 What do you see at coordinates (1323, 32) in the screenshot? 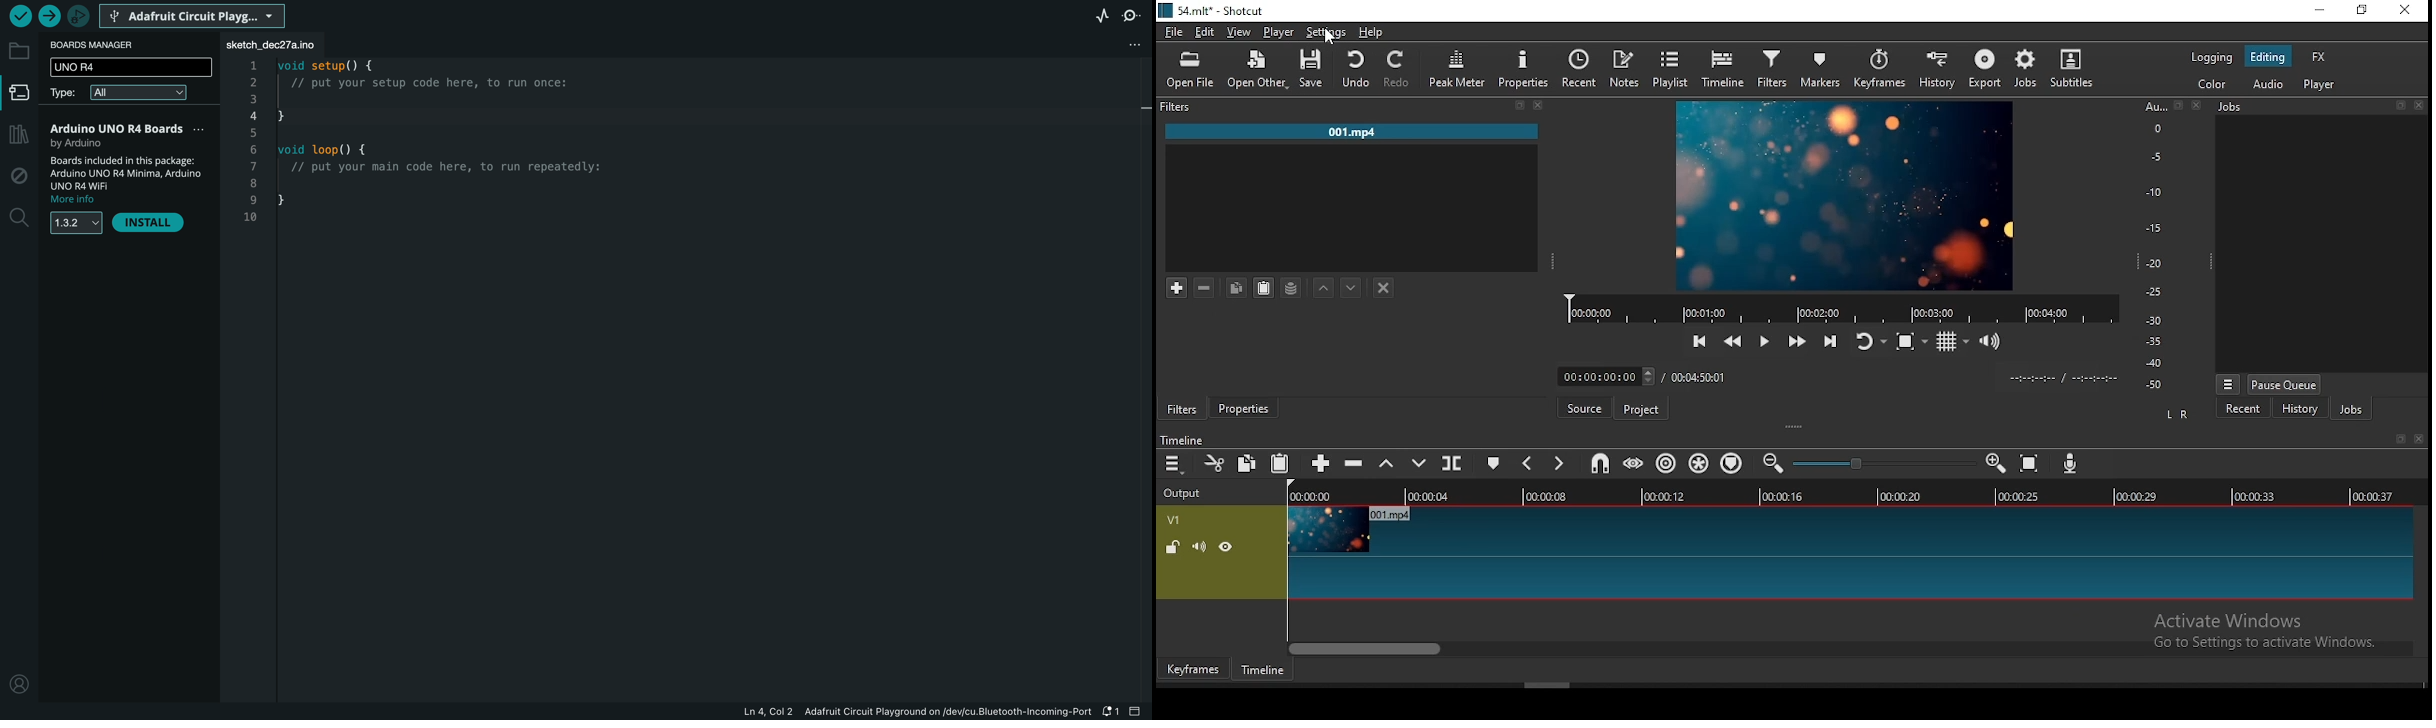
I see `settings` at bounding box center [1323, 32].